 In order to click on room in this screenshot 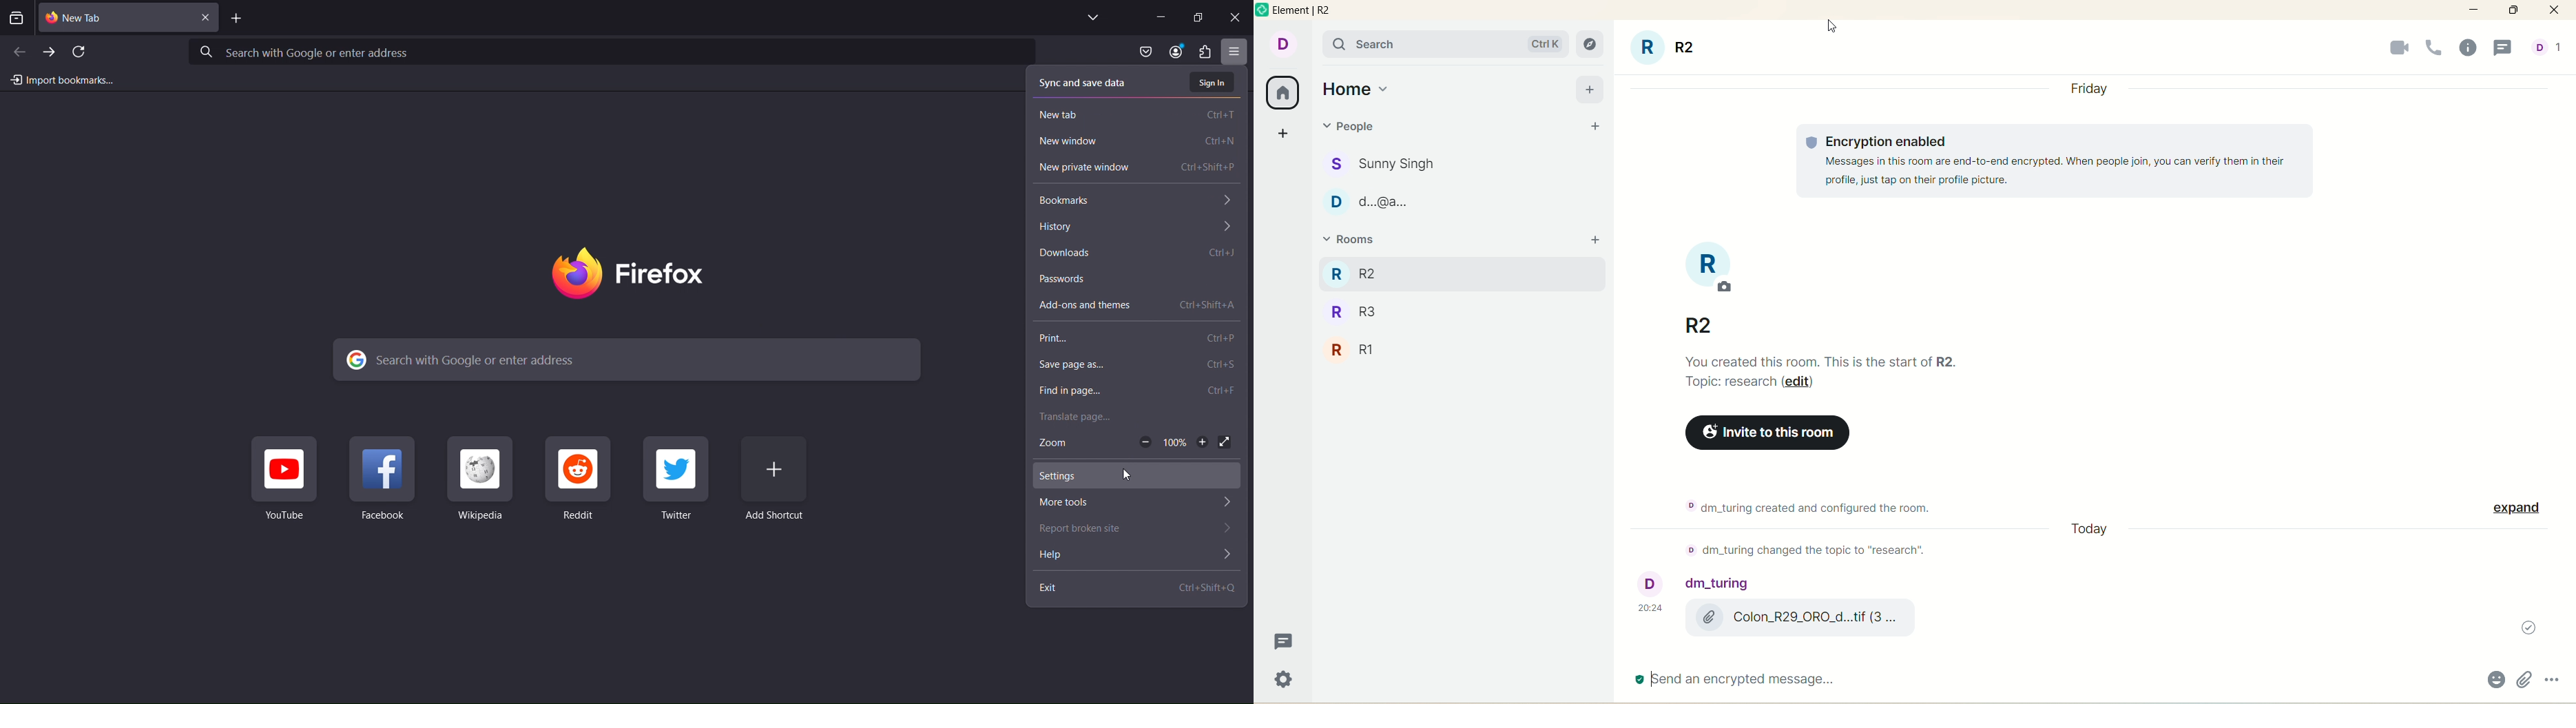, I will do `click(1666, 49)`.